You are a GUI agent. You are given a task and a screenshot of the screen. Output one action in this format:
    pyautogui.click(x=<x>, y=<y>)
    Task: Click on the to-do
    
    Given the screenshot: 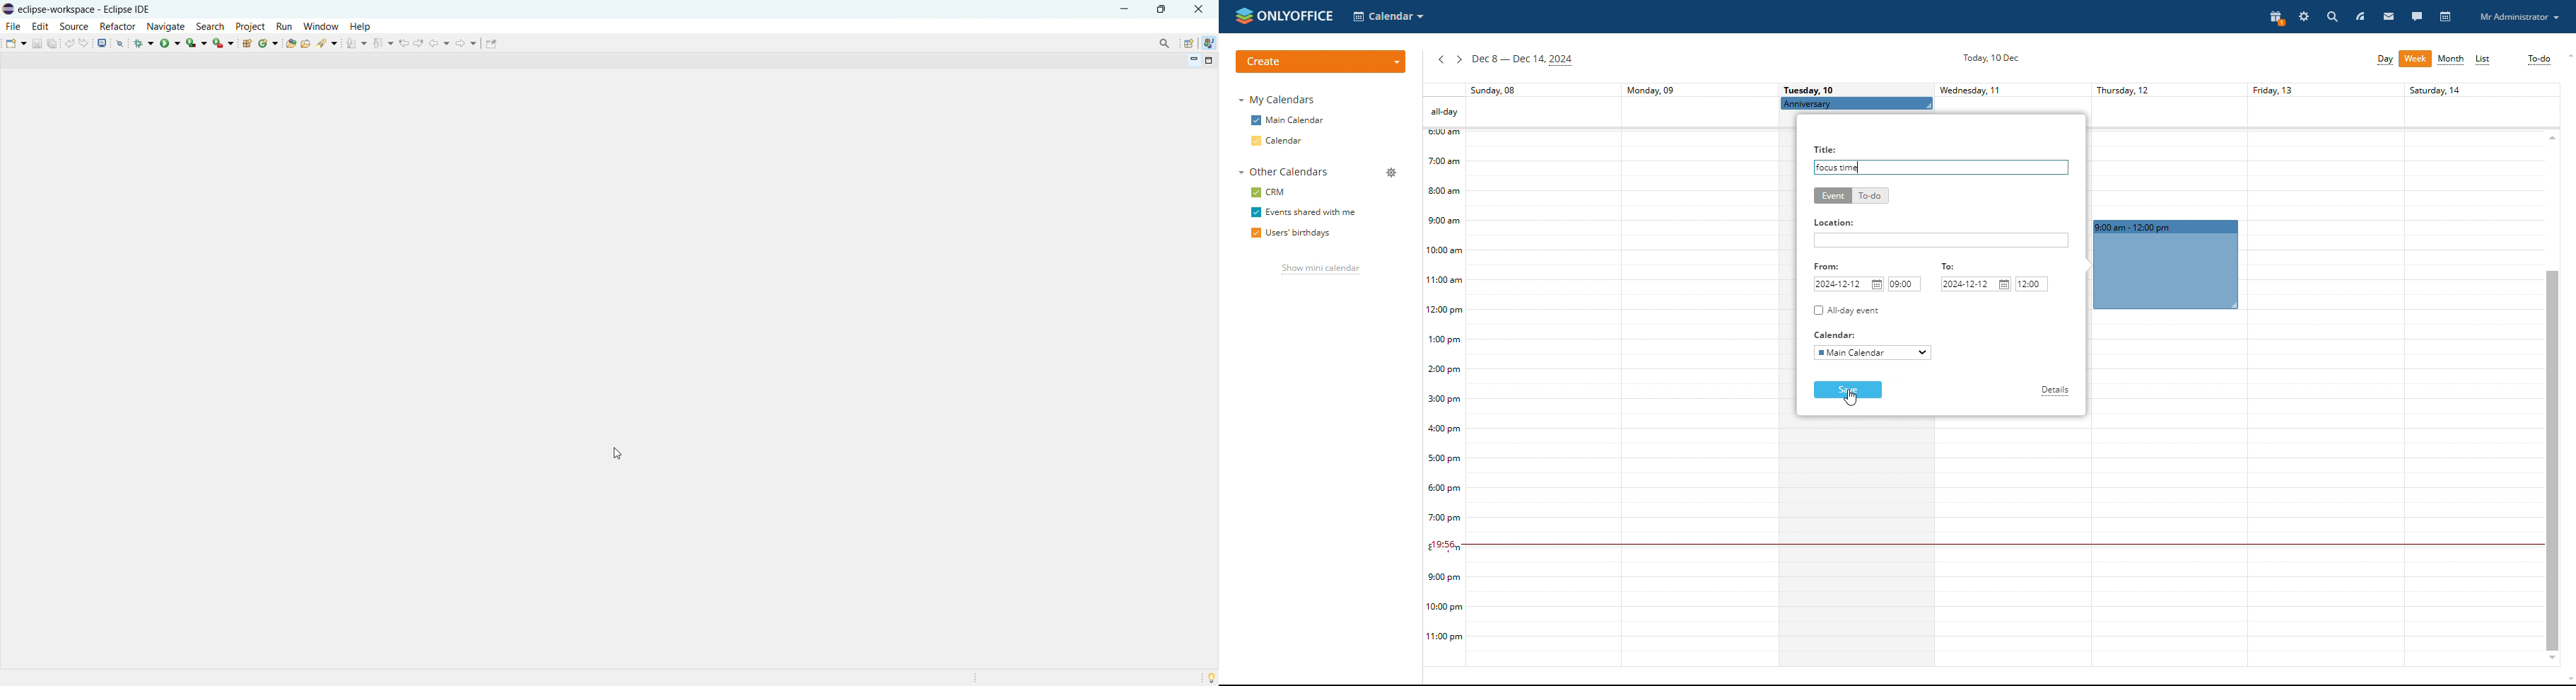 What is the action you would take?
    pyautogui.click(x=2539, y=59)
    